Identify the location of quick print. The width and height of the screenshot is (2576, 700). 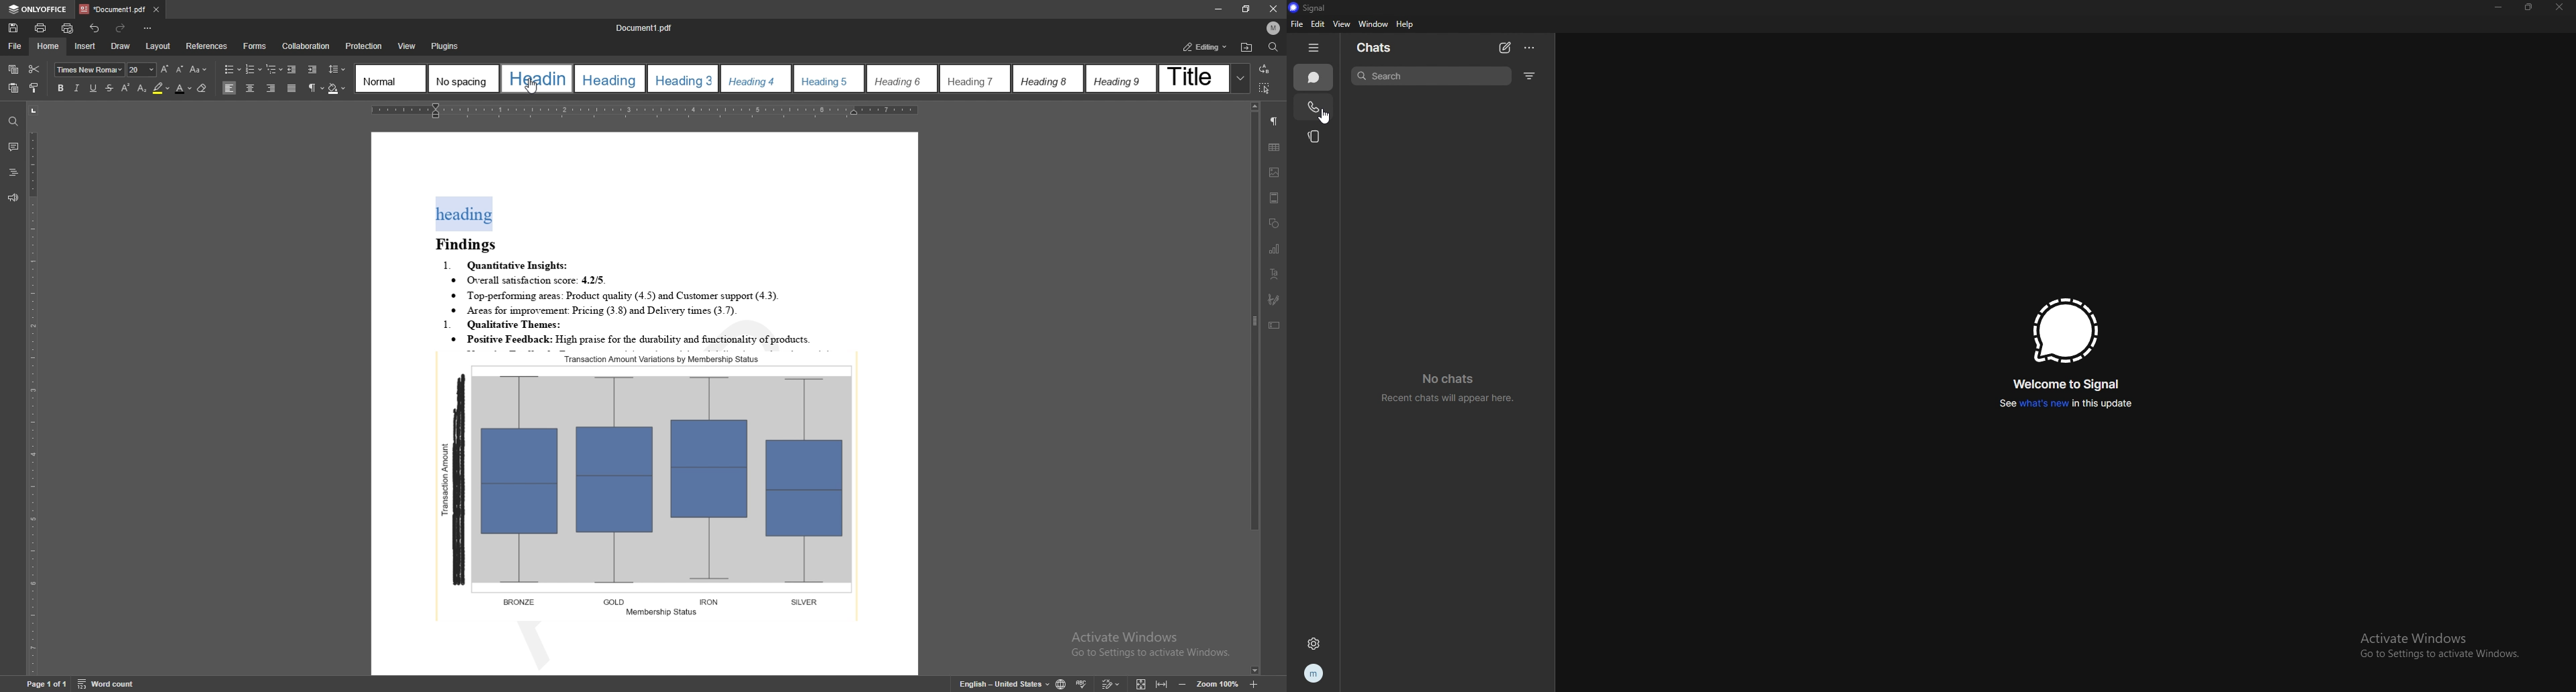
(68, 29).